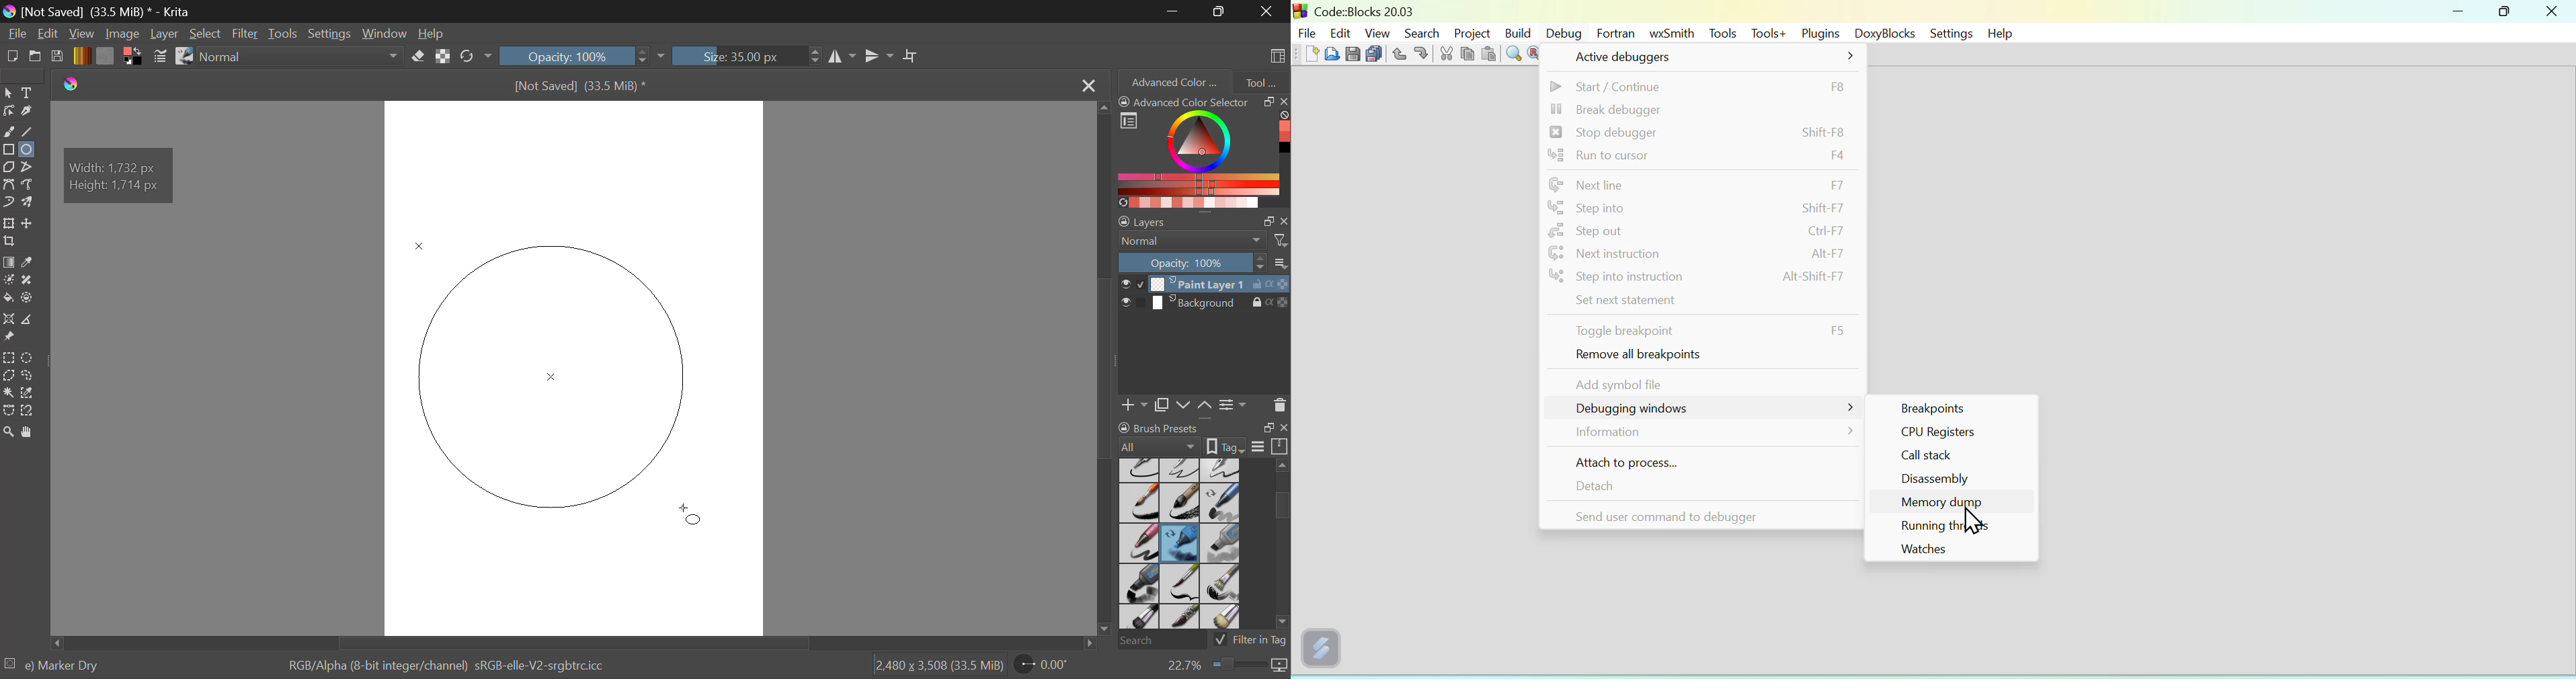  Describe the element at coordinates (29, 167) in the screenshot. I see `Polyline Tool` at that location.